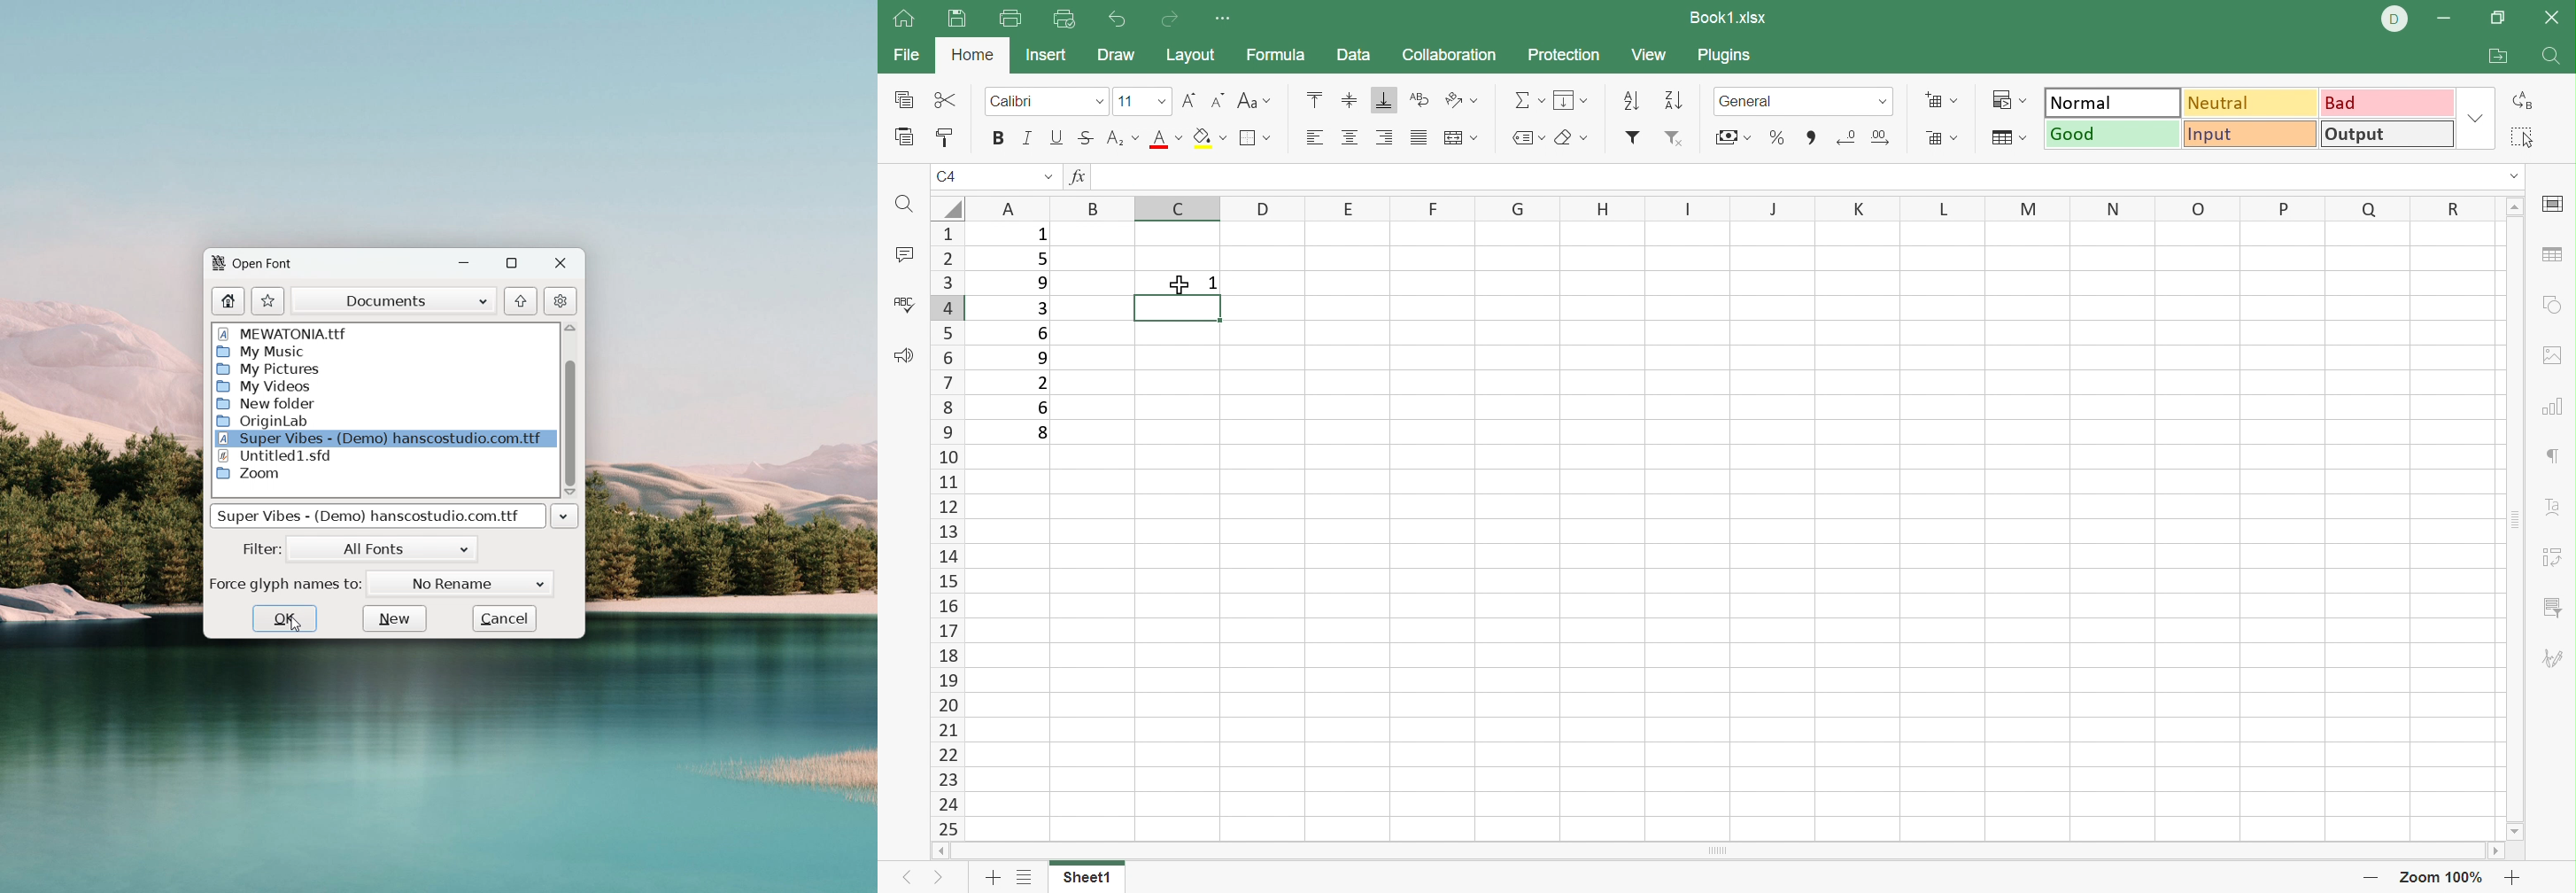 The height and width of the screenshot is (896, 2576). I want to click on Data, so click(1354, 56).